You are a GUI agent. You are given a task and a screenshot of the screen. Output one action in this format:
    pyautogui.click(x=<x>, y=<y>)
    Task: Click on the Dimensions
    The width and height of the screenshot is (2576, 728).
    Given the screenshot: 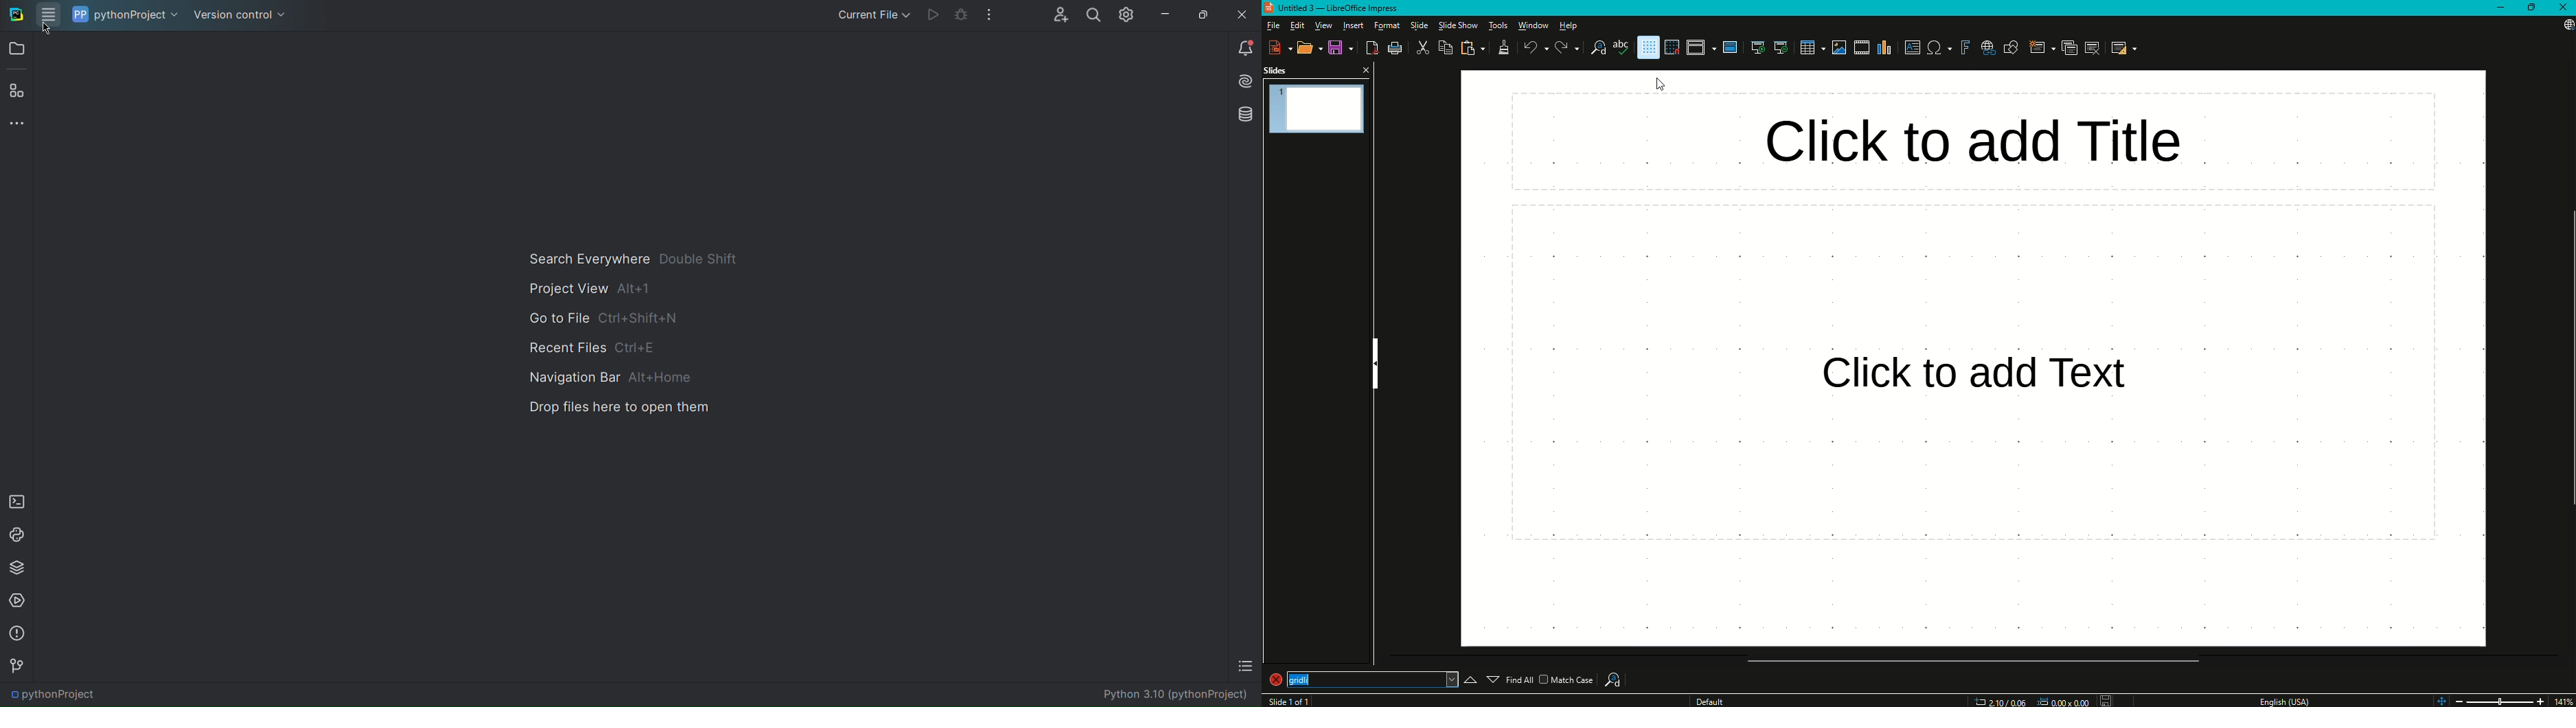 What is the action you would take?
    pyautogui.click(x=2027, y=701)
    